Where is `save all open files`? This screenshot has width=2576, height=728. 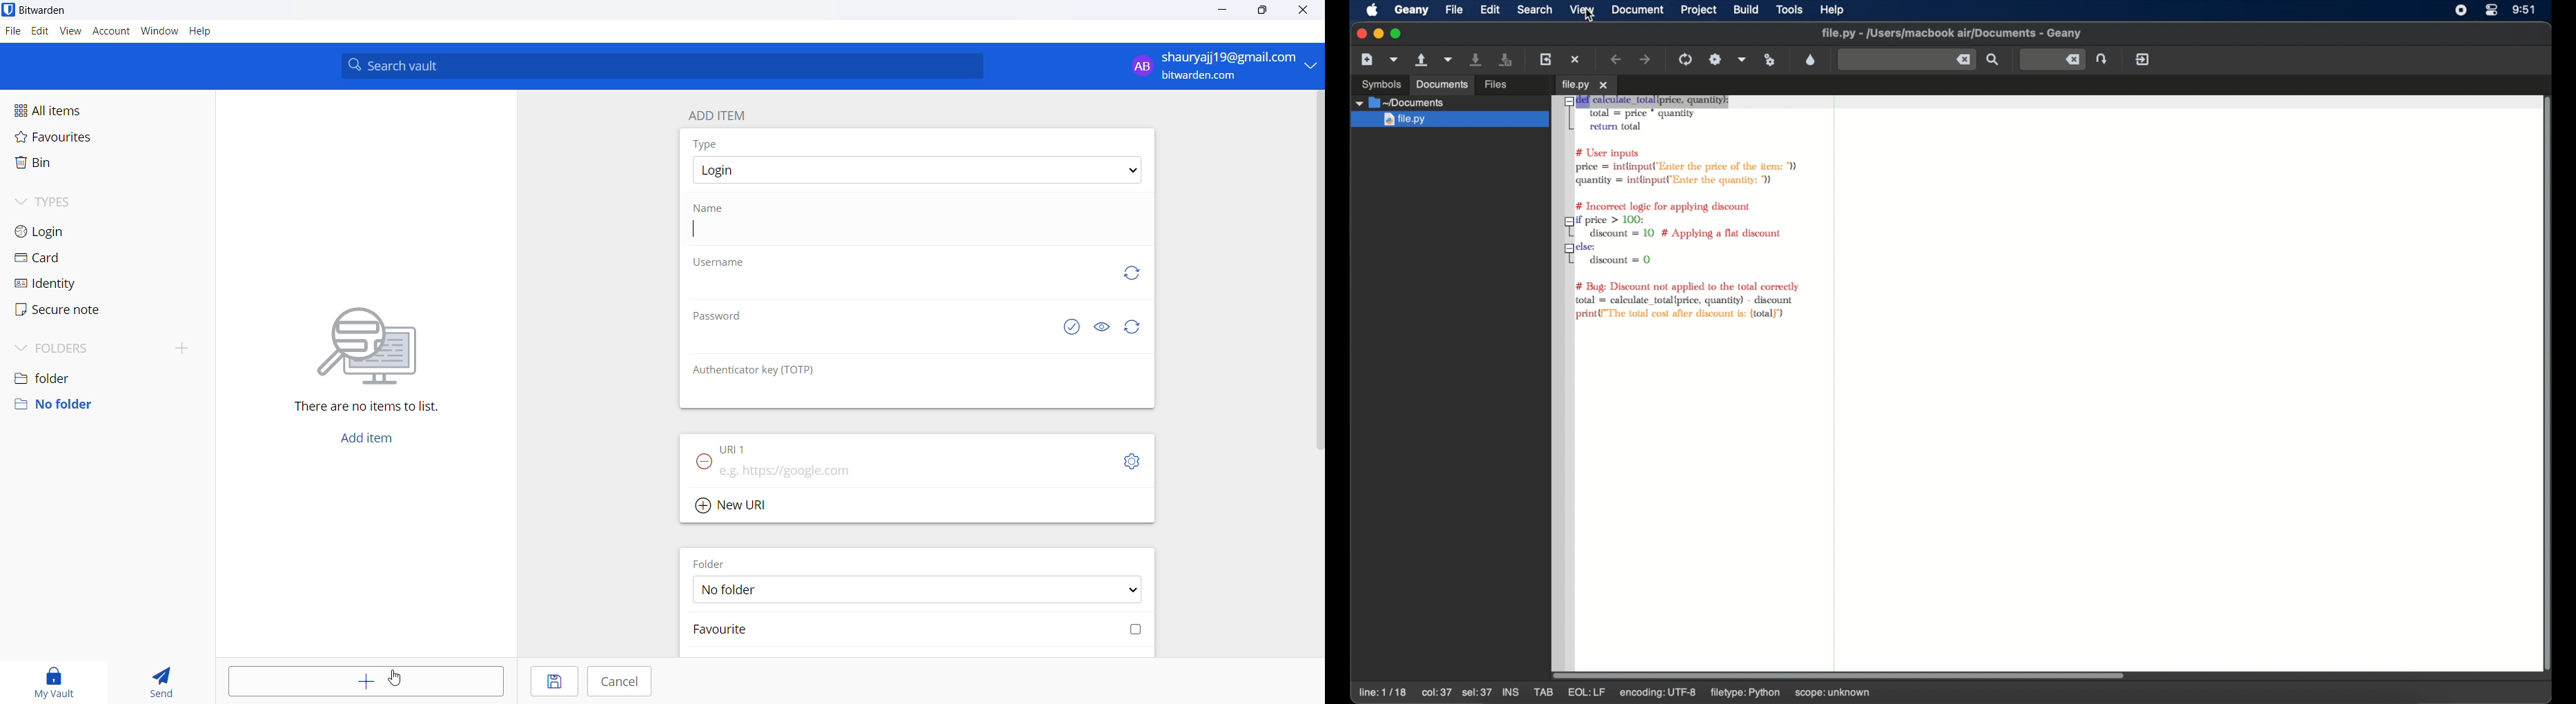
save all open files is located at coordinates (1505, 60).